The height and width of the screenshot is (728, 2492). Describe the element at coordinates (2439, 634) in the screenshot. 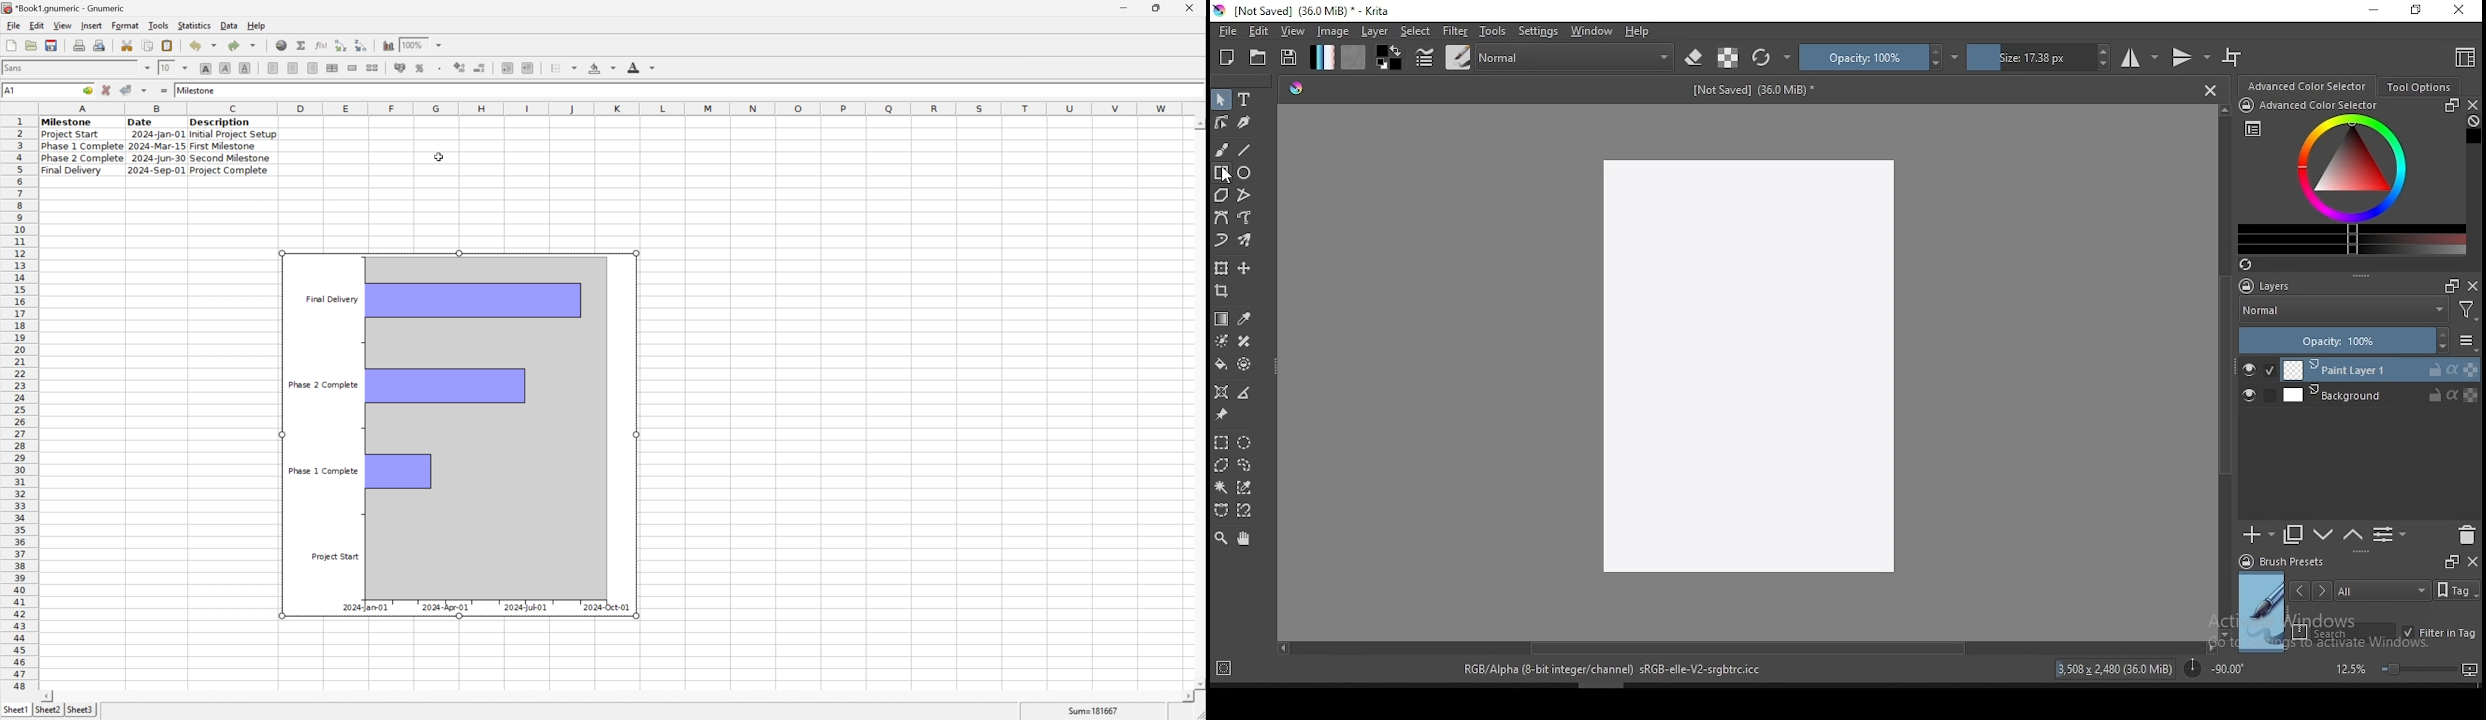

I see `filter in tag` at that location.